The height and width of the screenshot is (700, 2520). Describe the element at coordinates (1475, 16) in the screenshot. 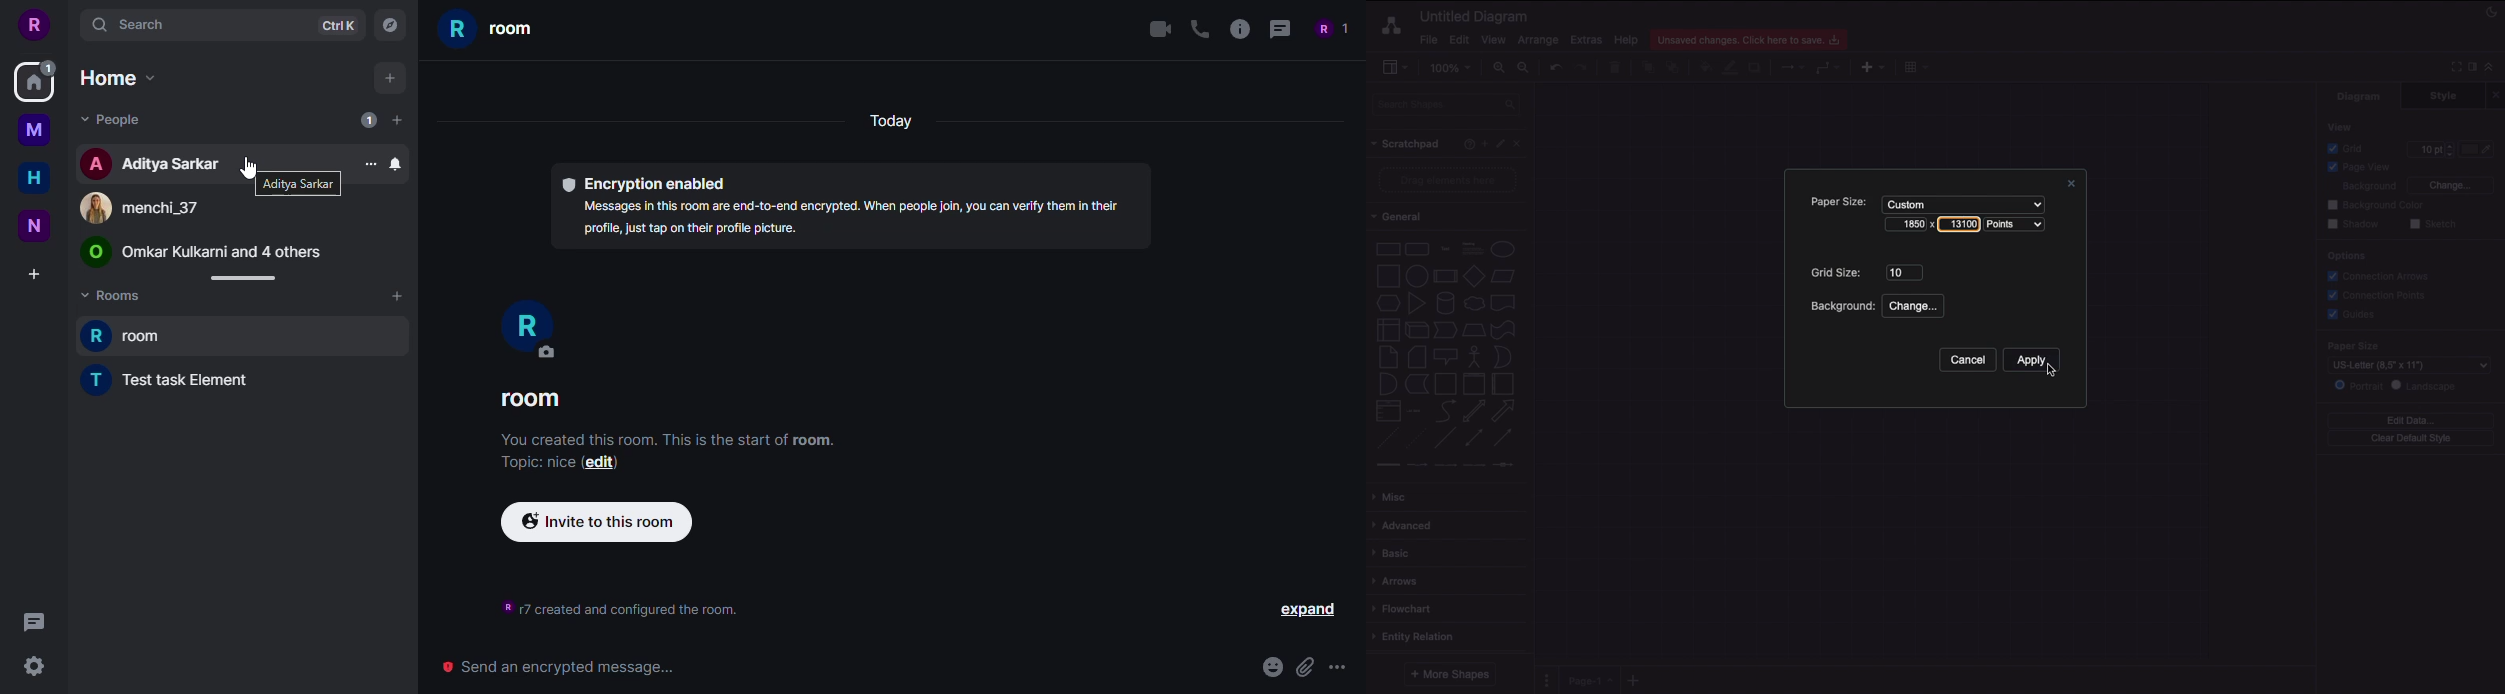

I see `Untitled diagram` at that location.